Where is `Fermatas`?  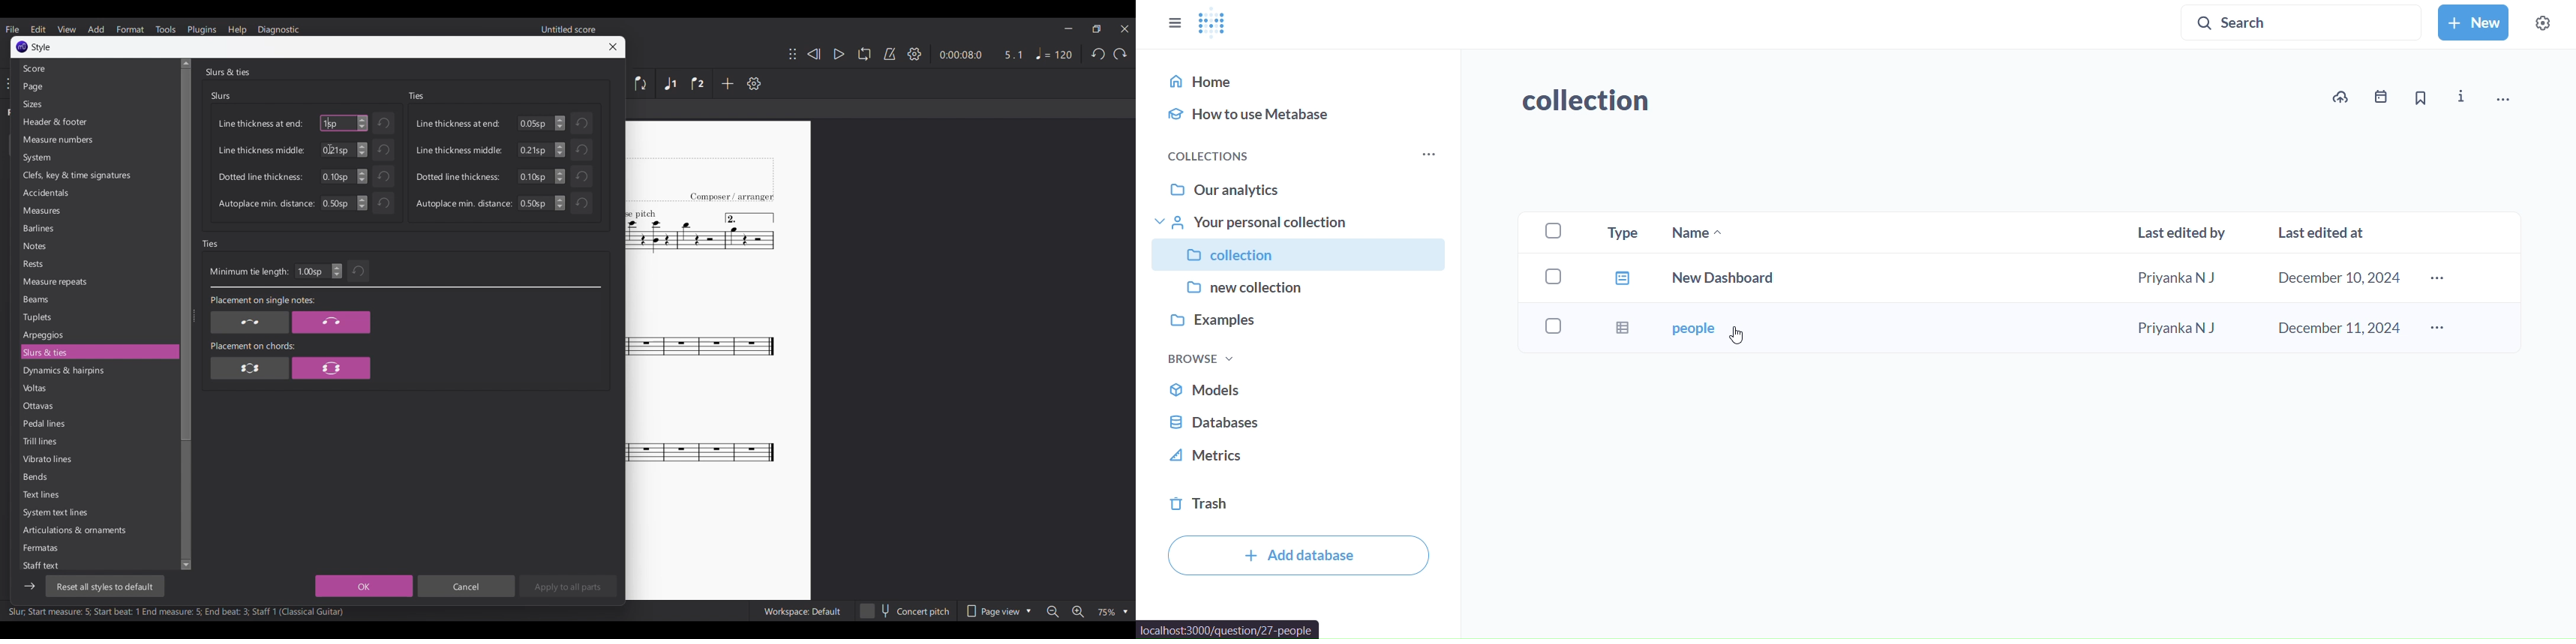
Fermatas is located at coordinates (98, 548).